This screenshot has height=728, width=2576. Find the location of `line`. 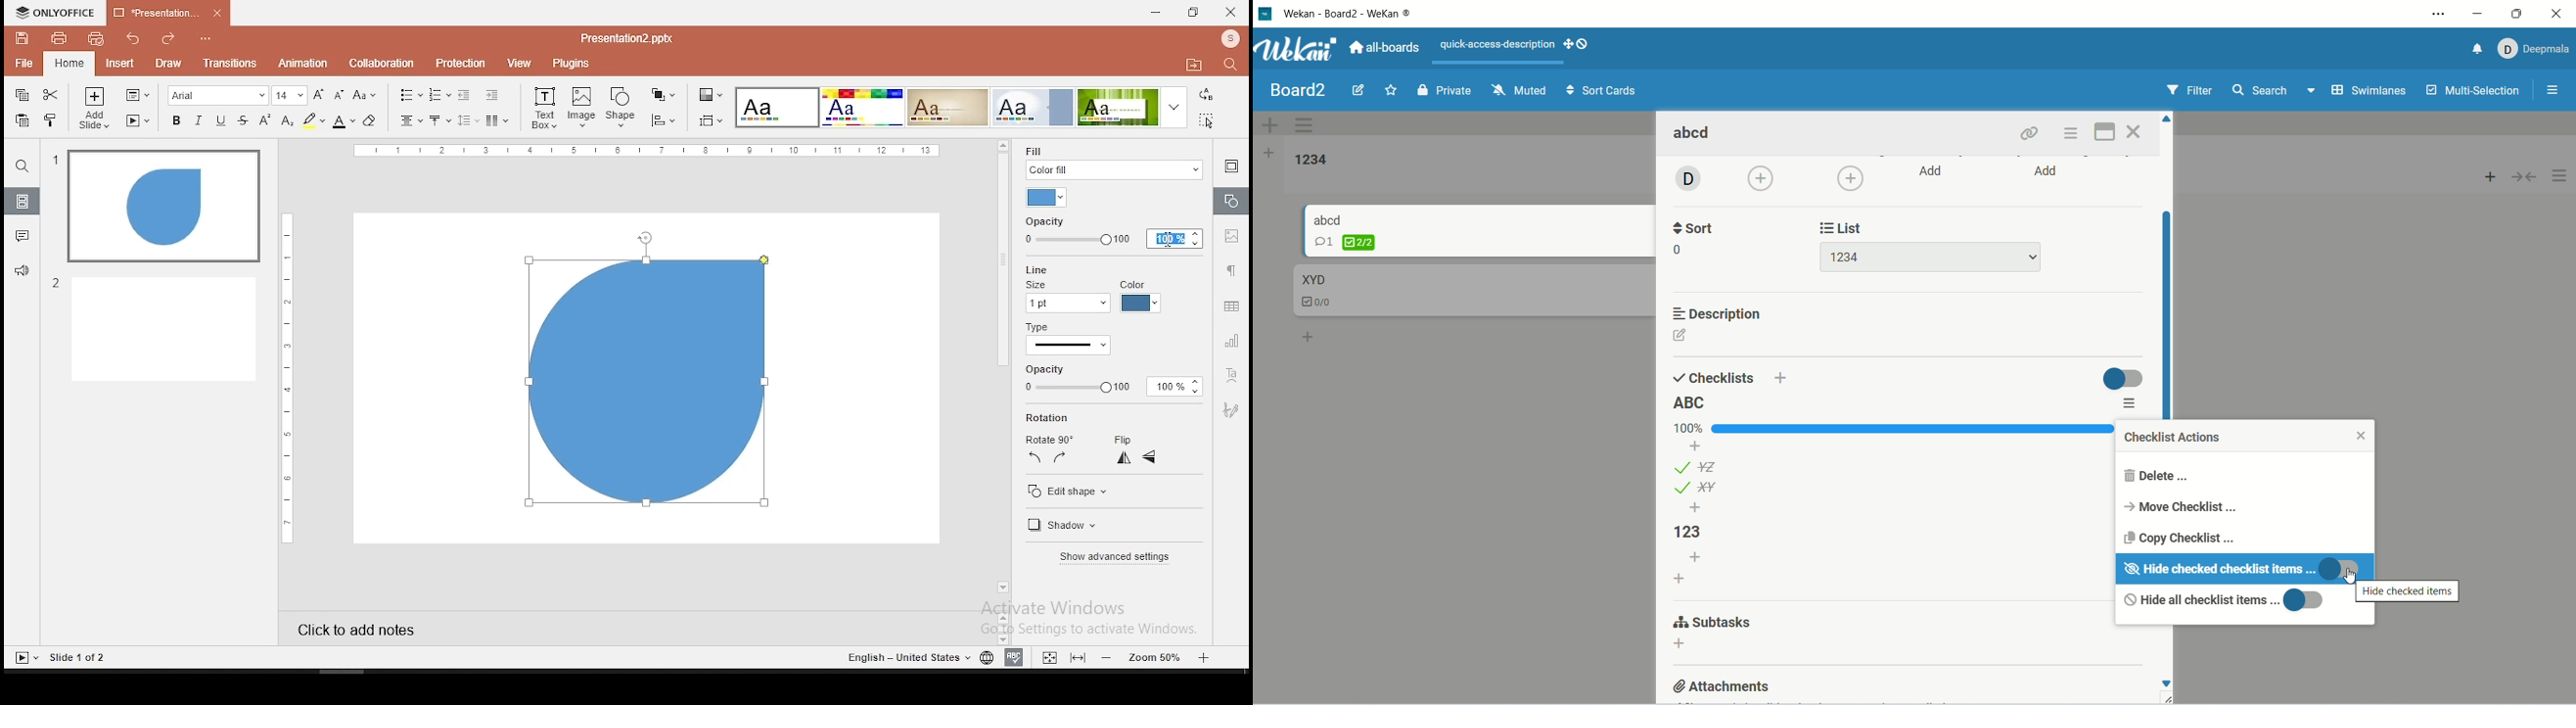

line is located at coordinates (1034, 268).